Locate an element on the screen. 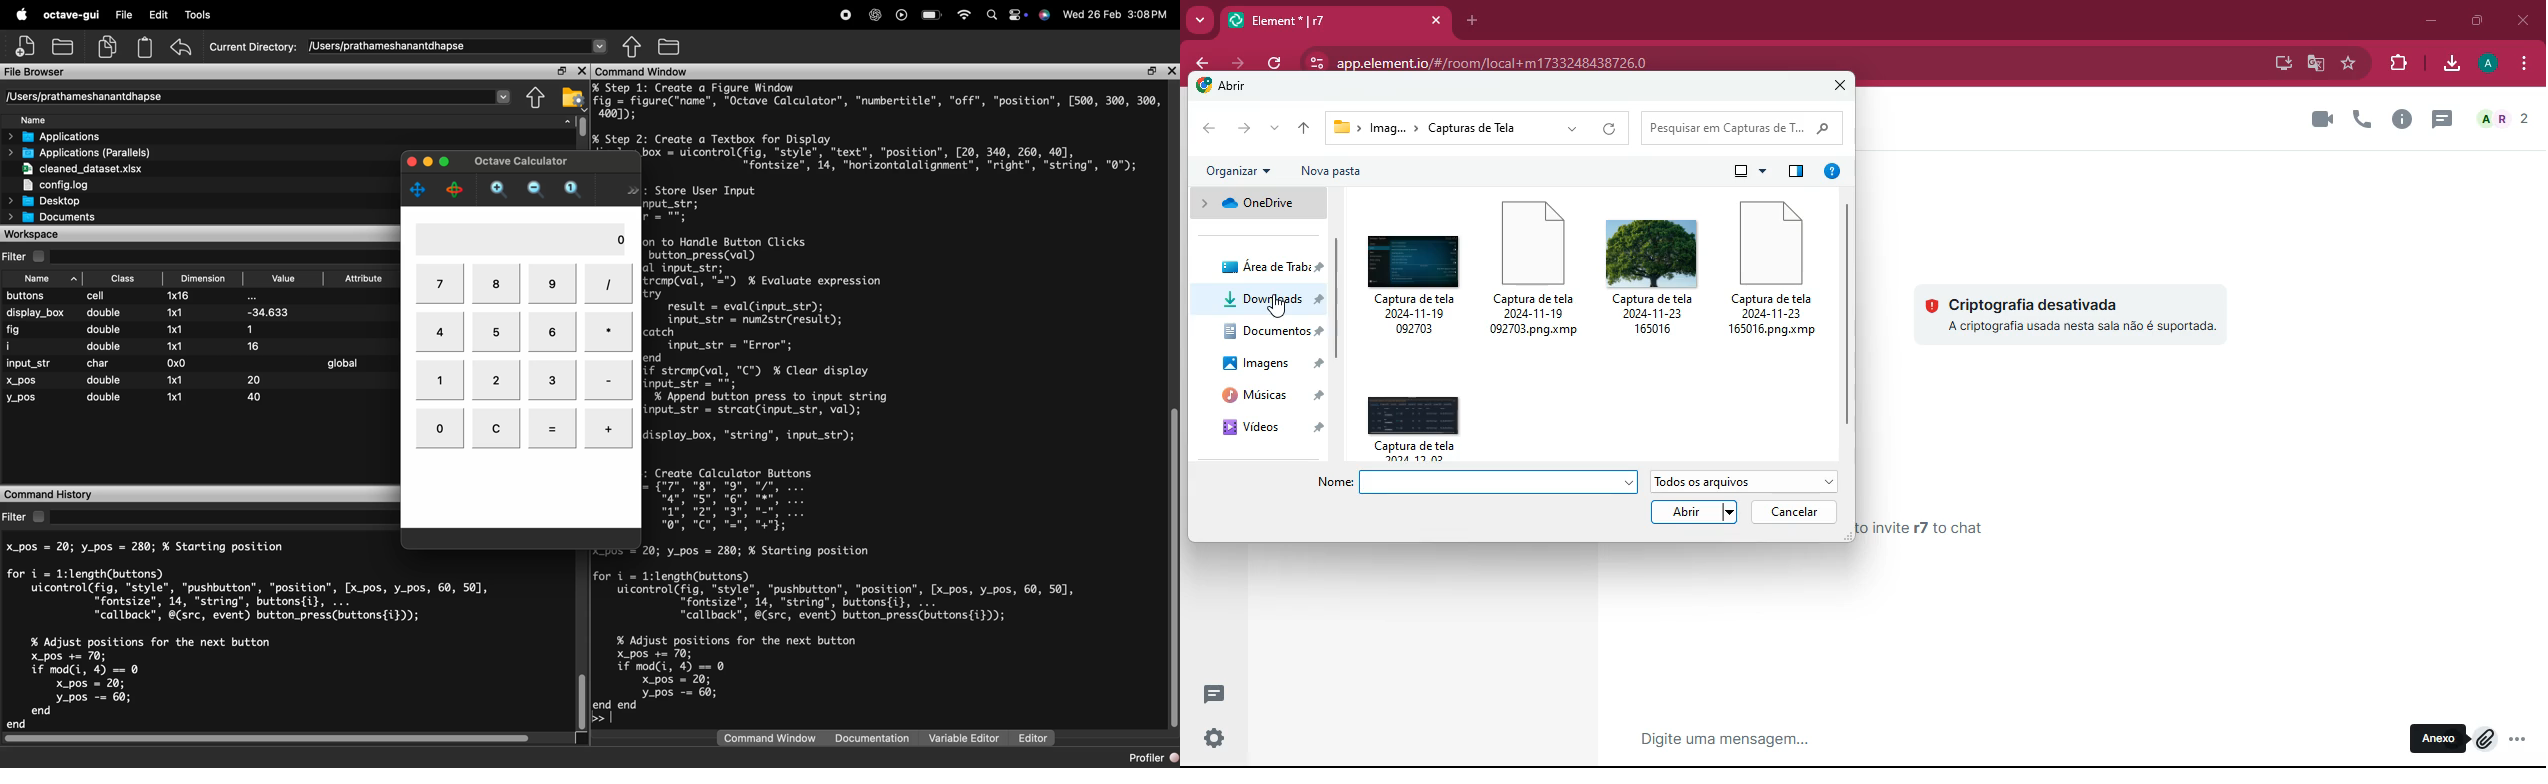 This screenshot has height=784, width=2548. cleaned_dataset.xlsx is located at coordinates (84, 169).